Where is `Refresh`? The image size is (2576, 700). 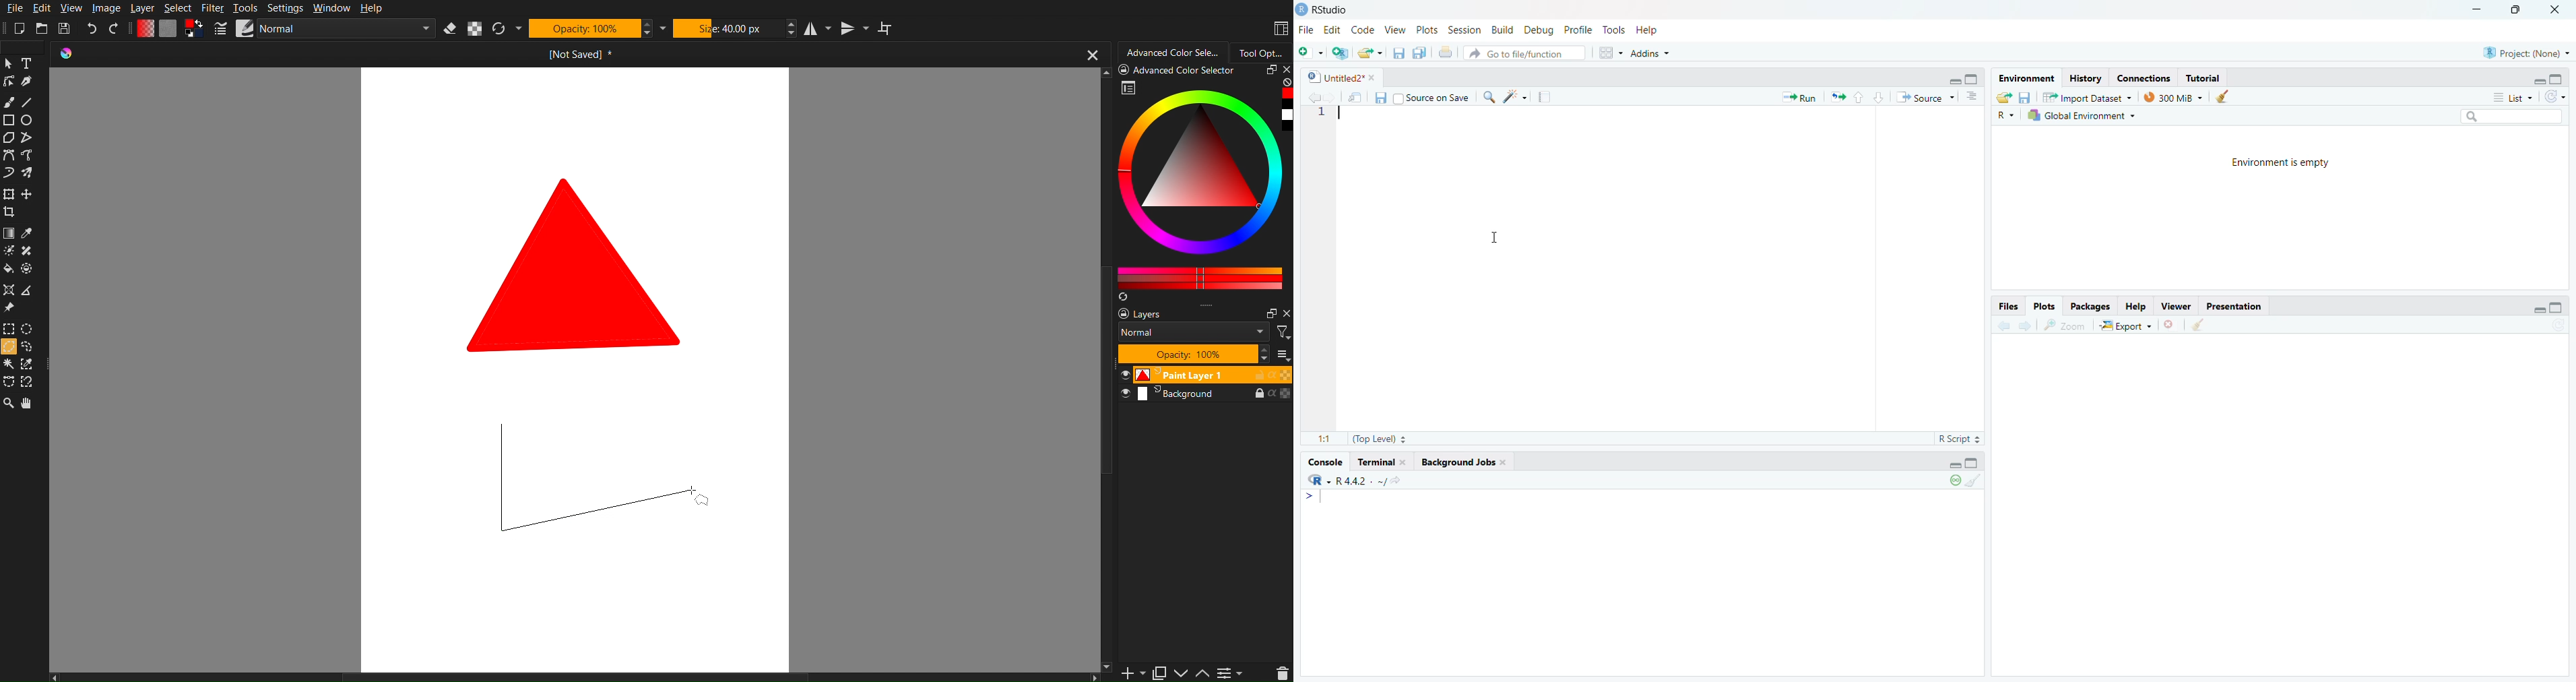 Refresh is located at coordinates (503, 28).